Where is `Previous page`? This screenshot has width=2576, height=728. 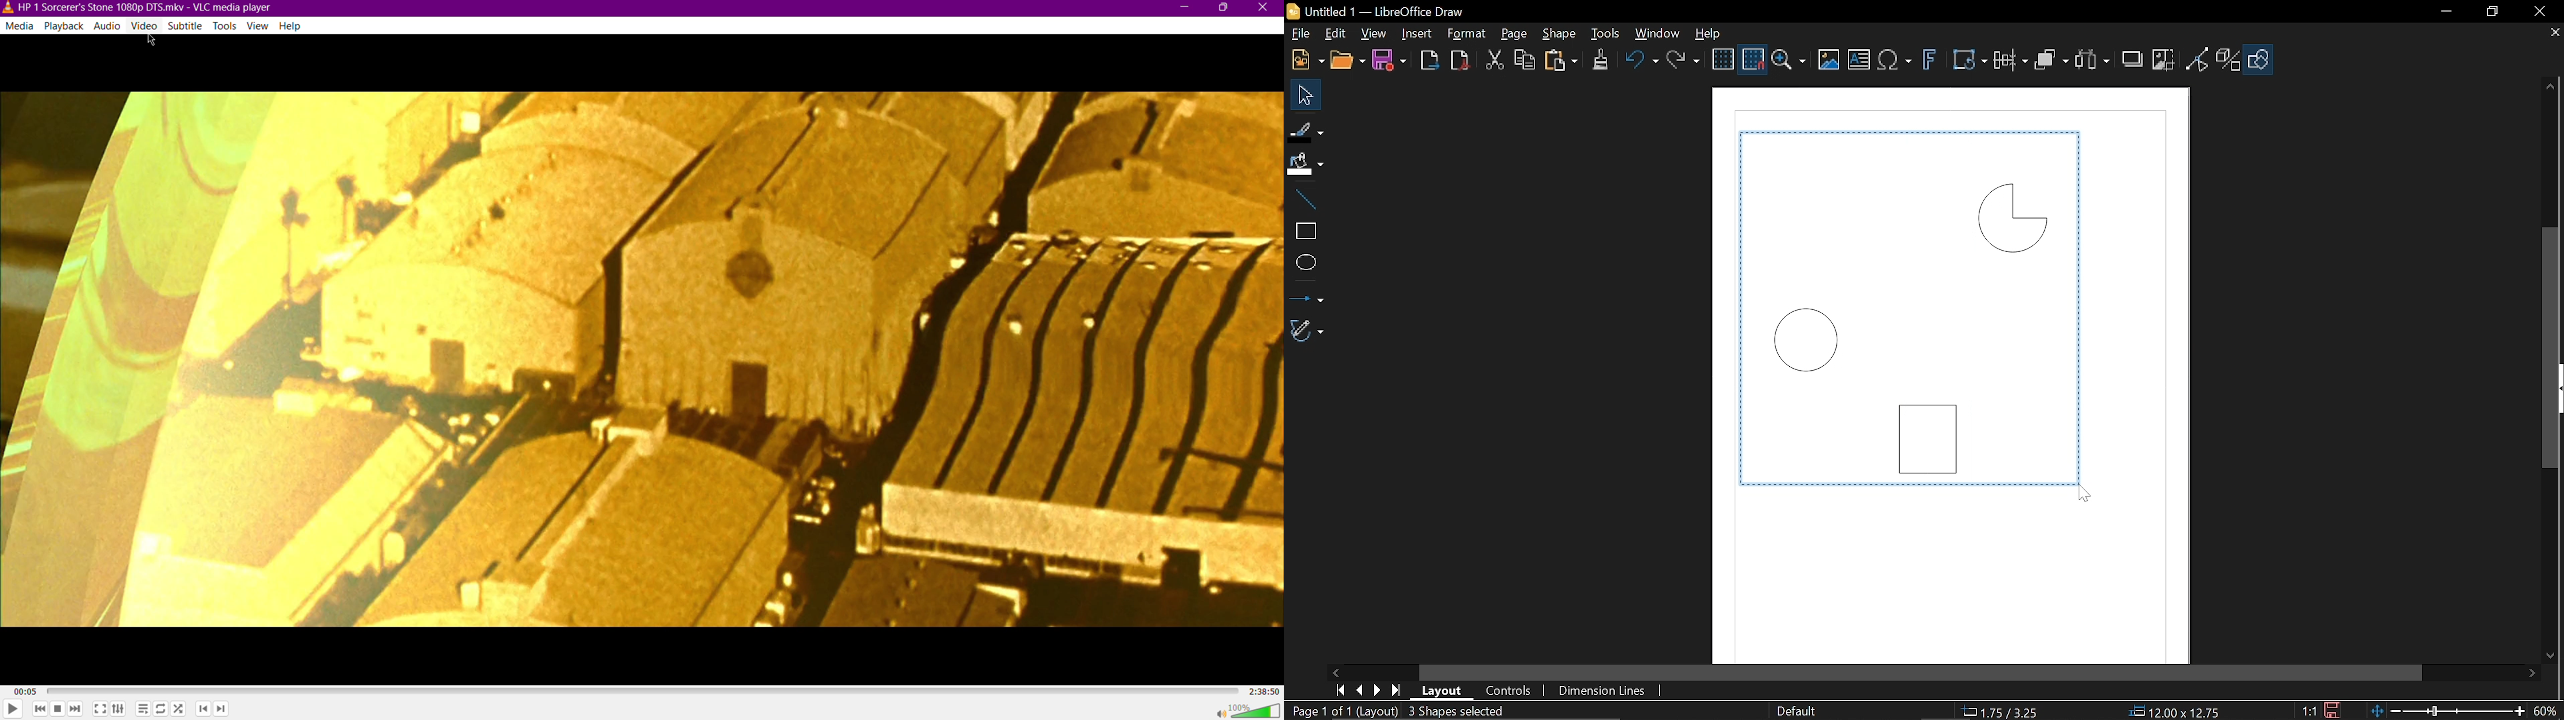
Previous page is located at coordinates (1359, 690).